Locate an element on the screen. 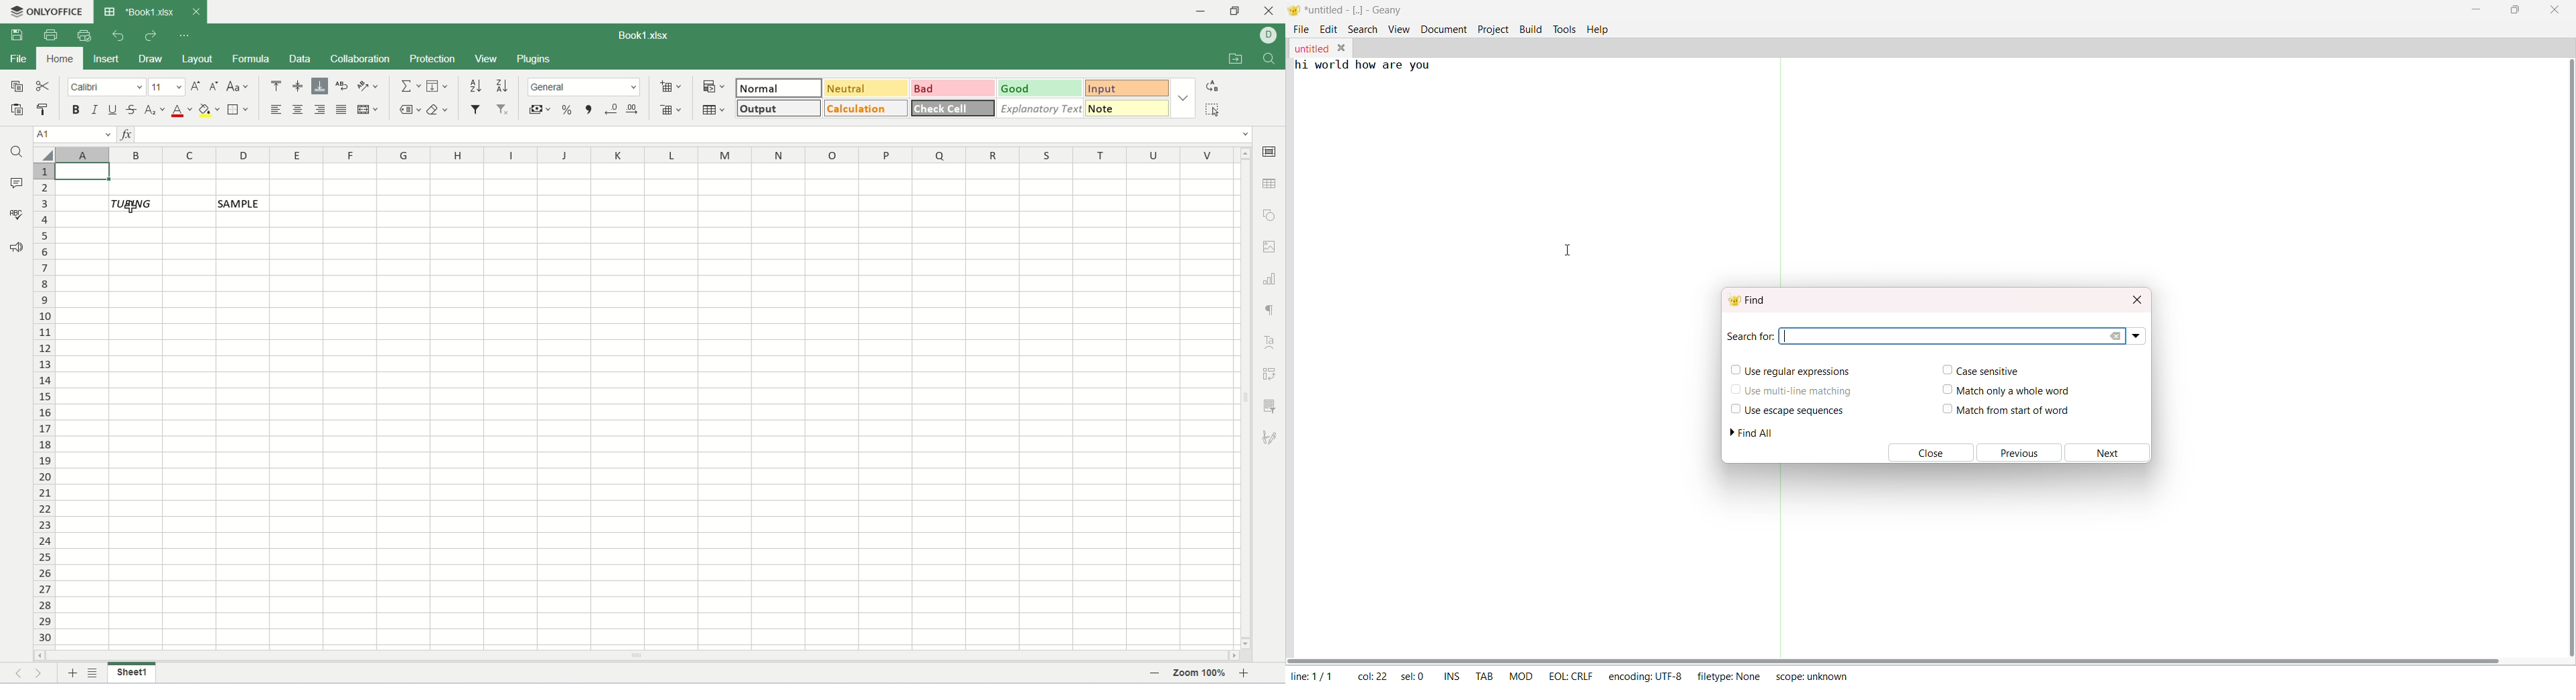  good is located at coordinates (1041, 88).